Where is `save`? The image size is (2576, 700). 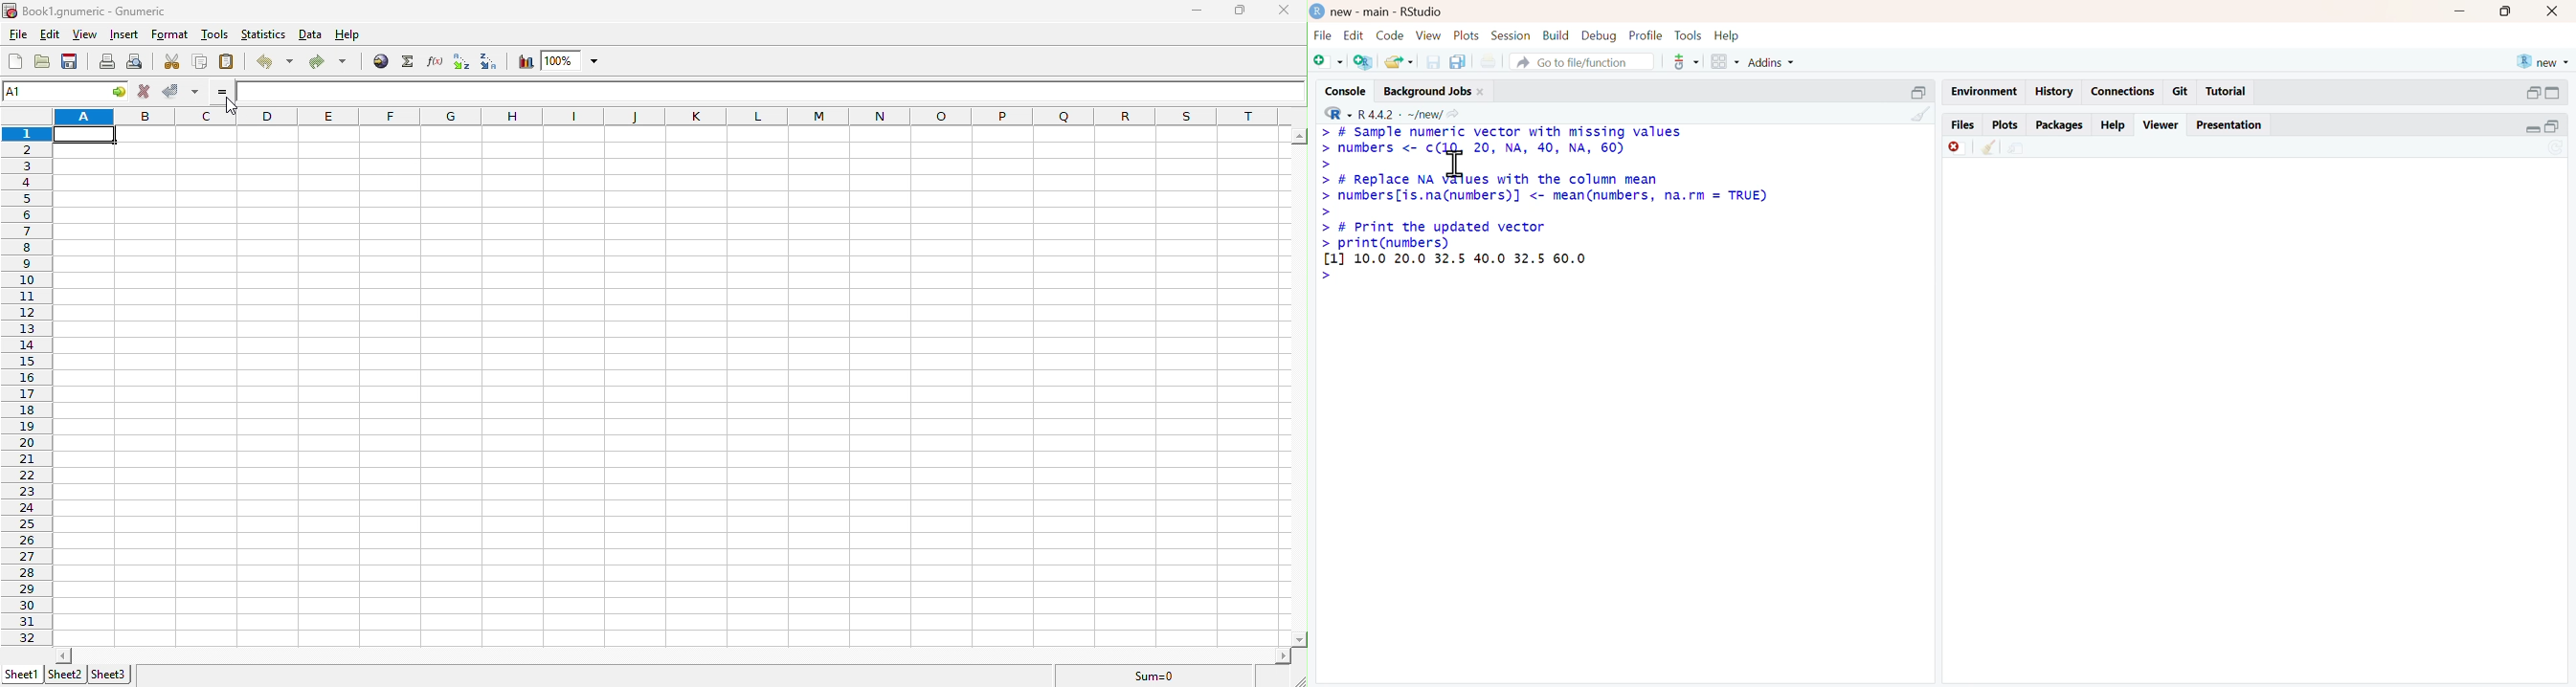
save is located at coordinates (1435, 62).